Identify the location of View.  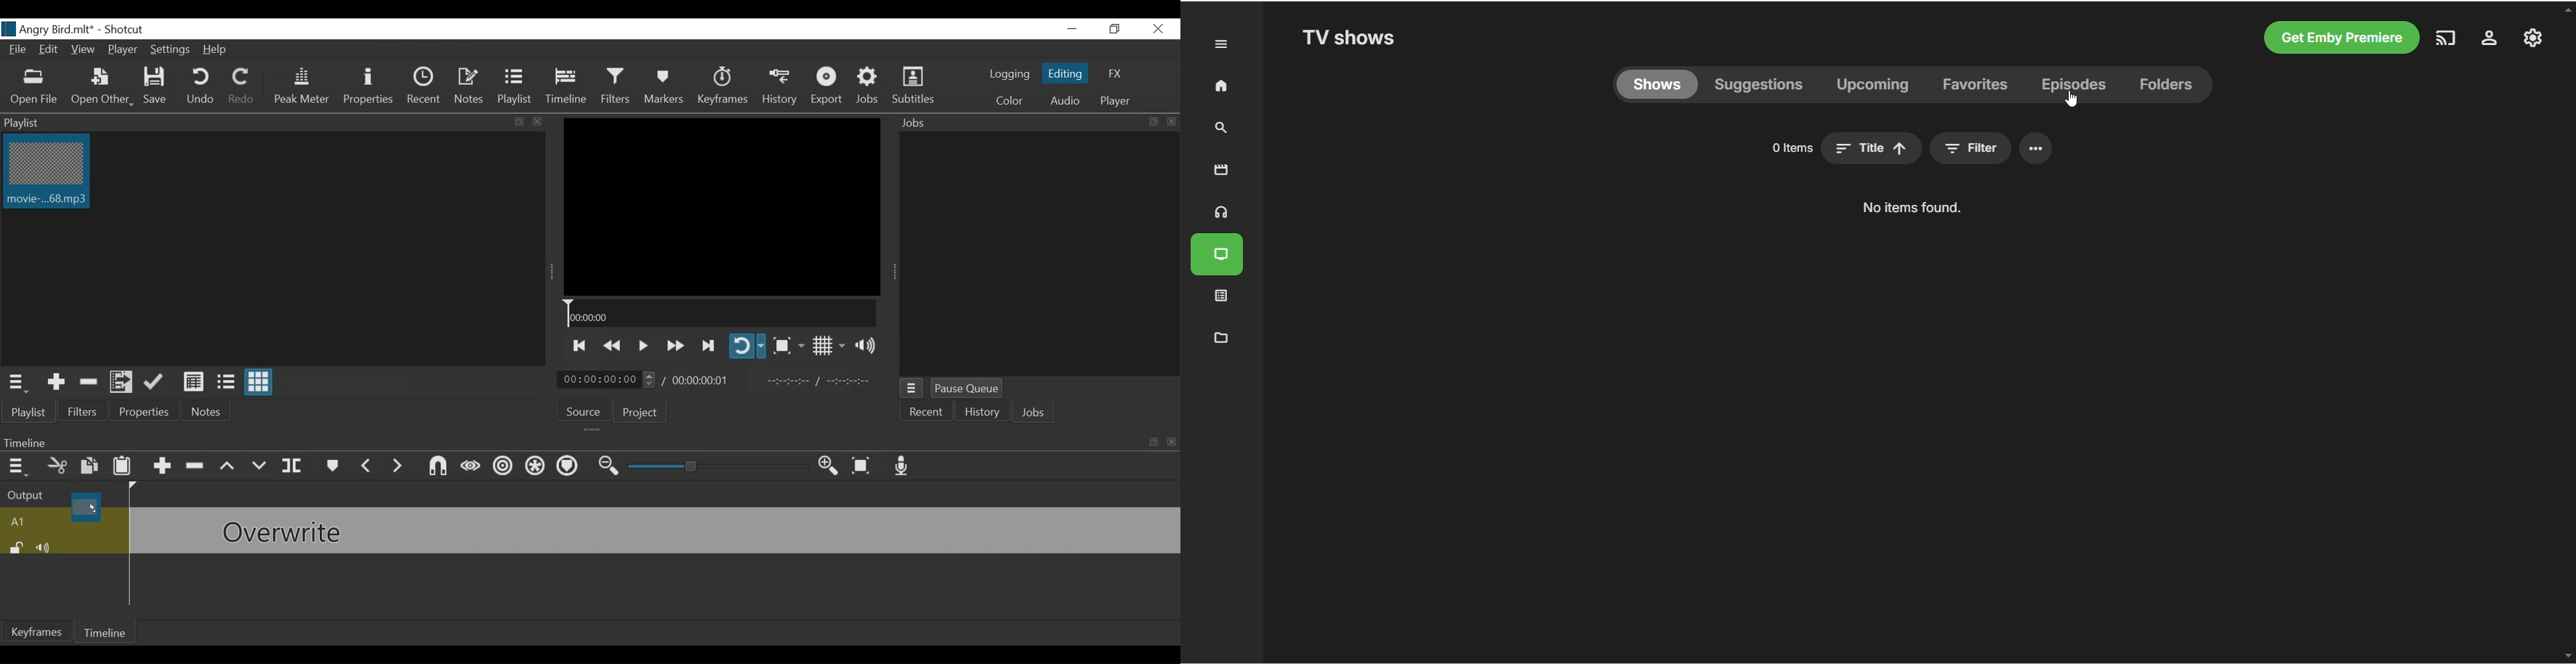
(83, 51).